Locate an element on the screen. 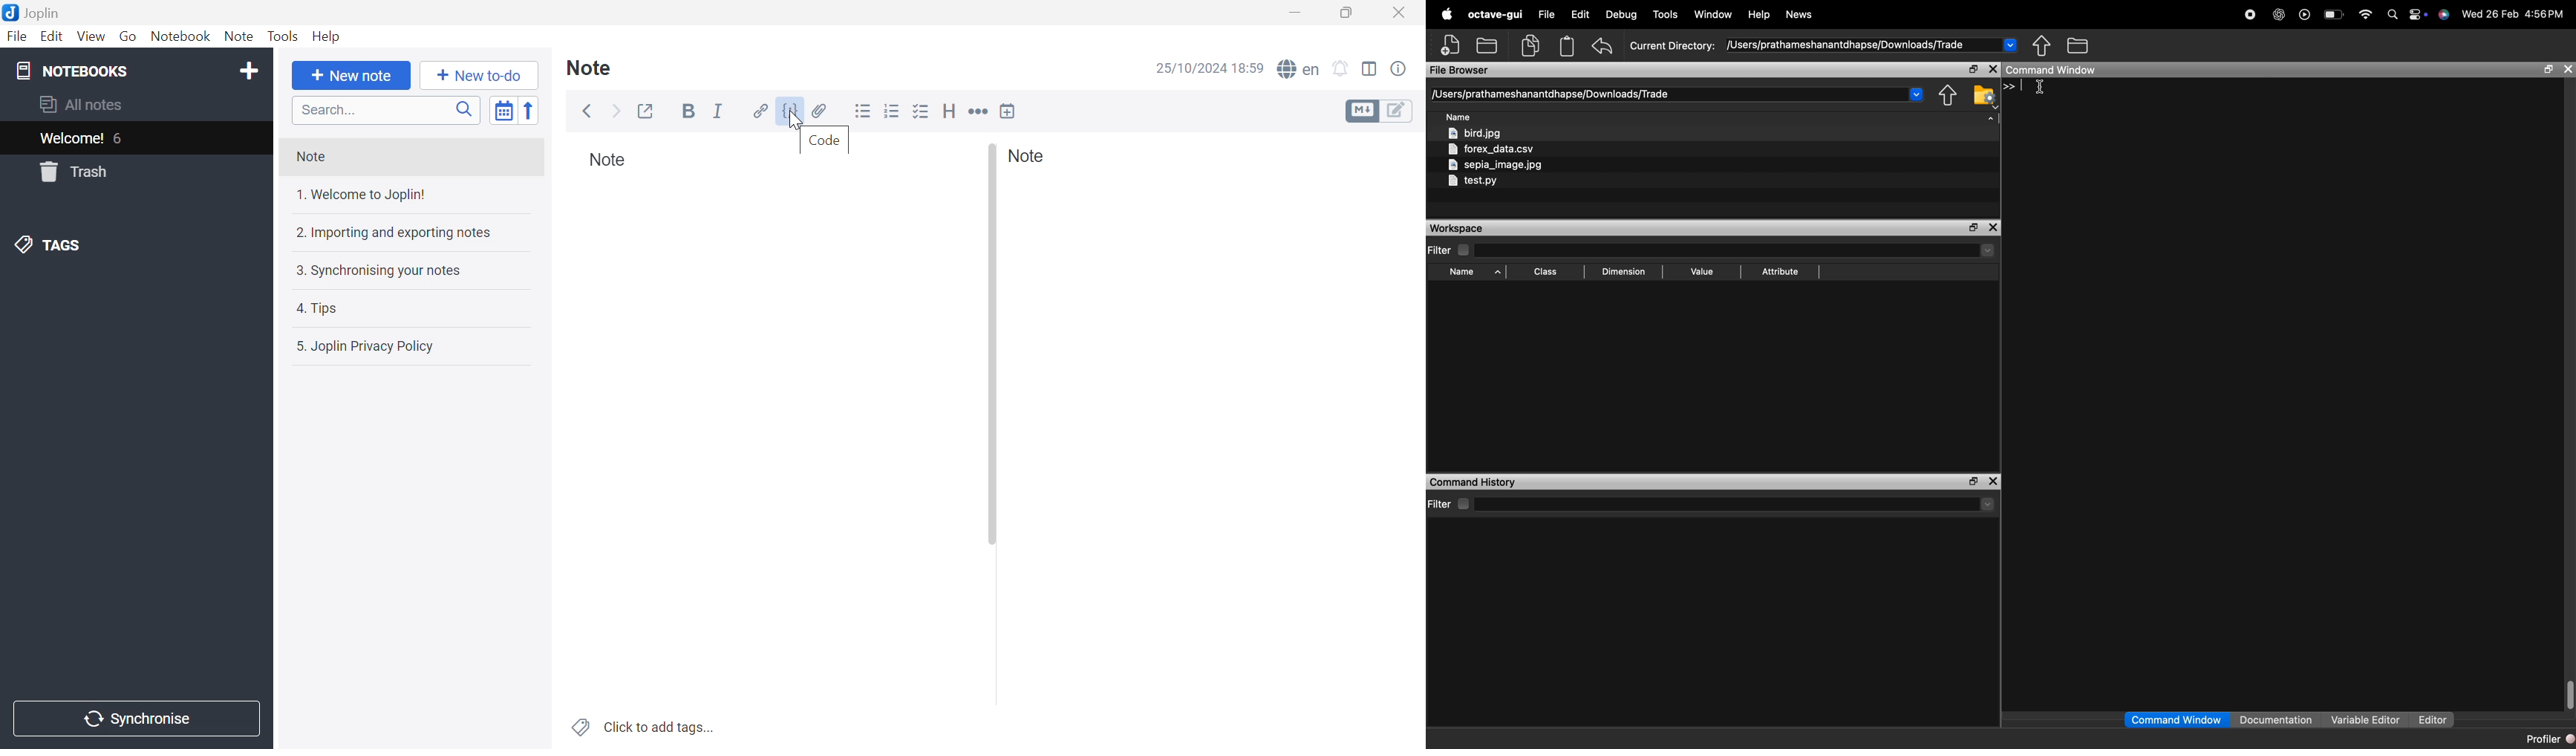 The height and width of the screenshot is (756, 2576). 3. Synchronising your notes is located at coordinates (384, 270).